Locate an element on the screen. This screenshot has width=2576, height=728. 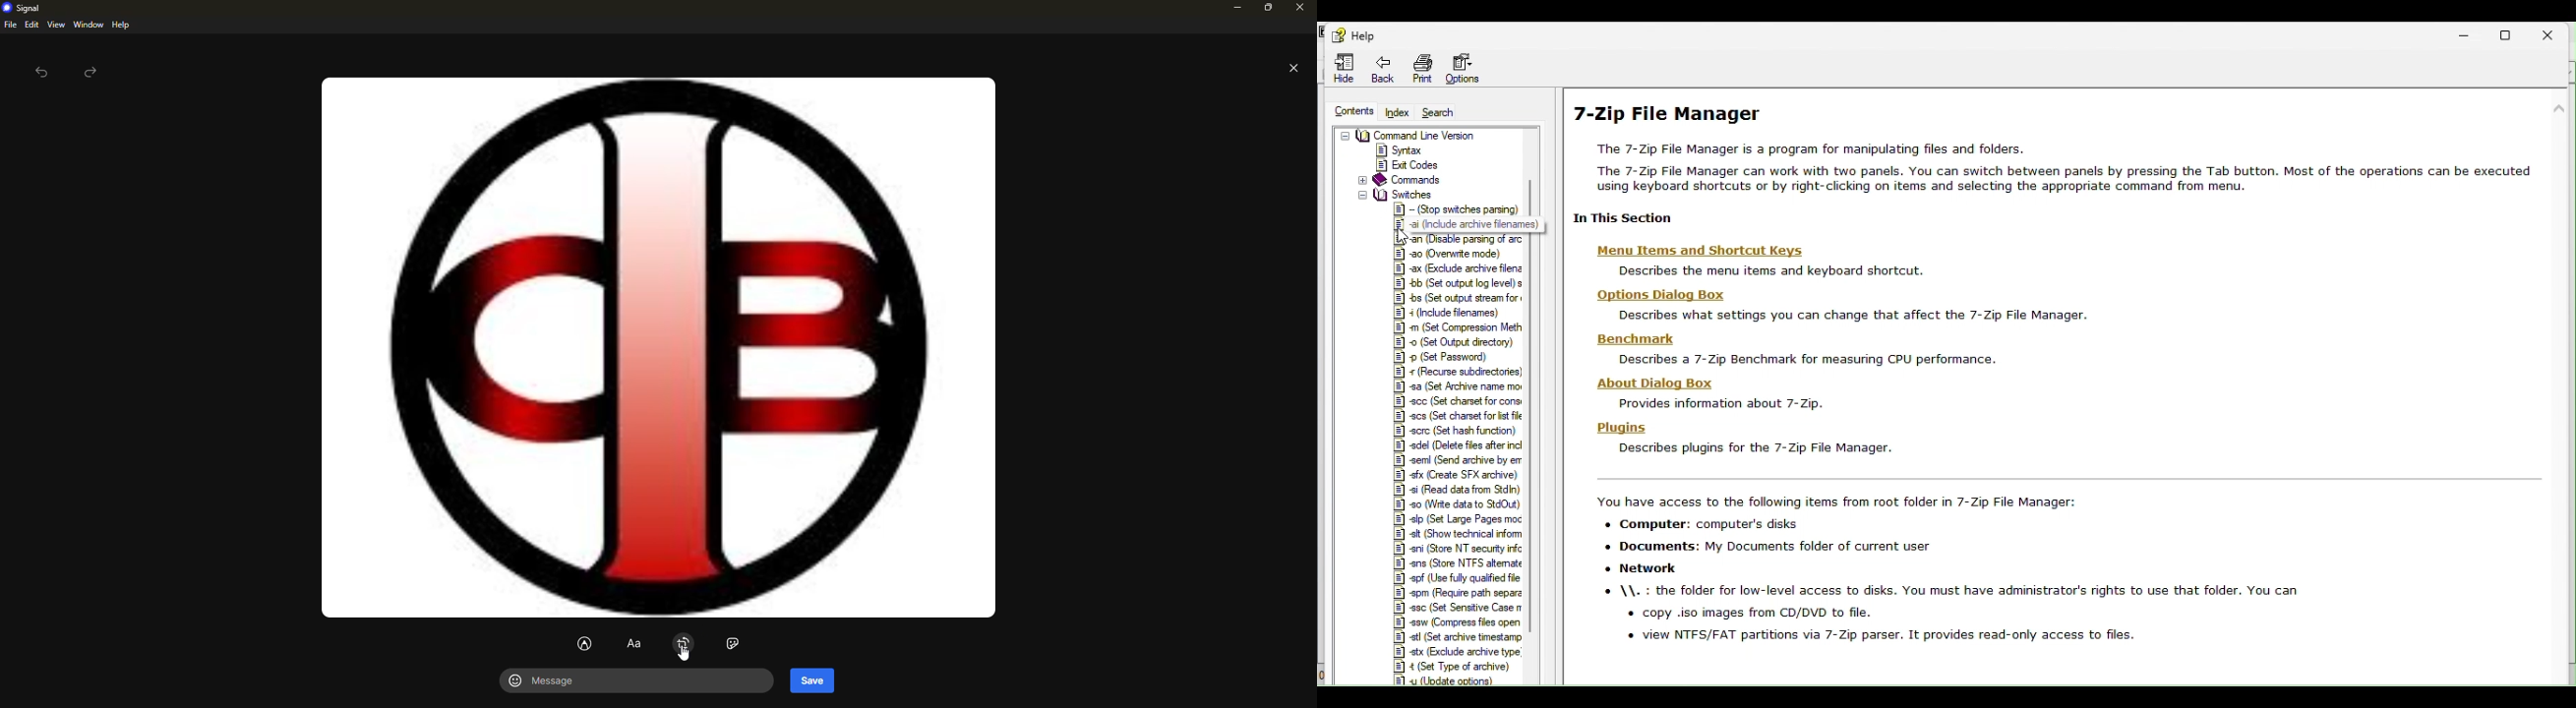
Cursor on rotate is located at coordinates (685, 649).